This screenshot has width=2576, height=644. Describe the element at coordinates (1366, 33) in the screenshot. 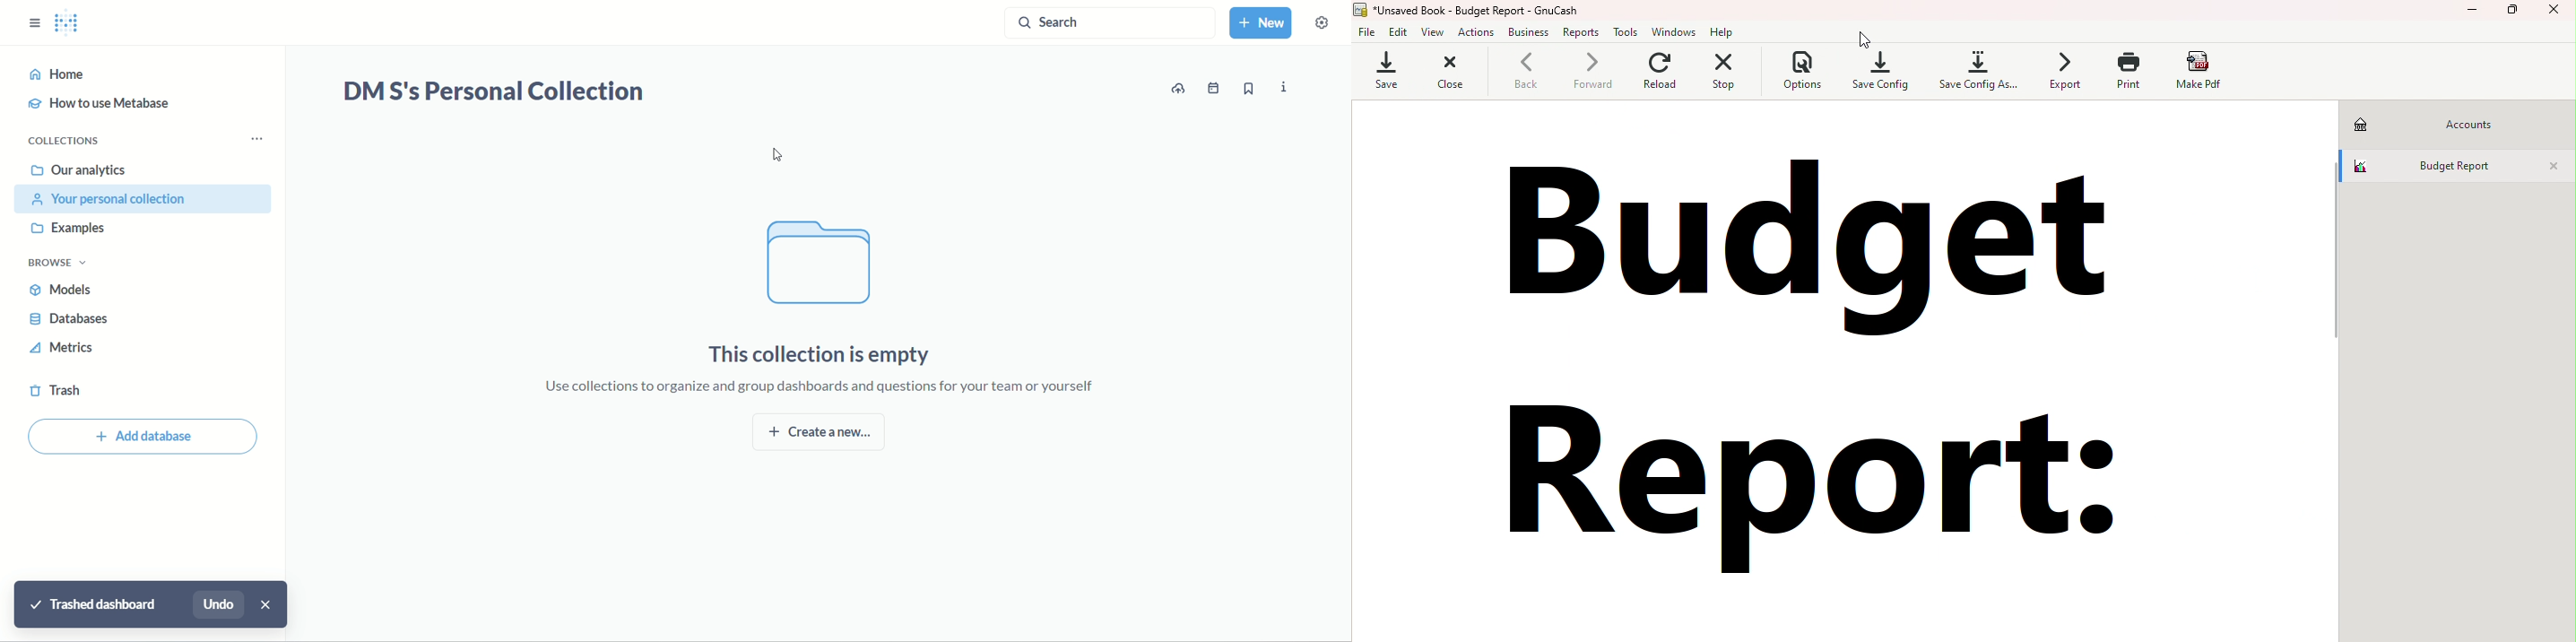

I see `File` at that location.